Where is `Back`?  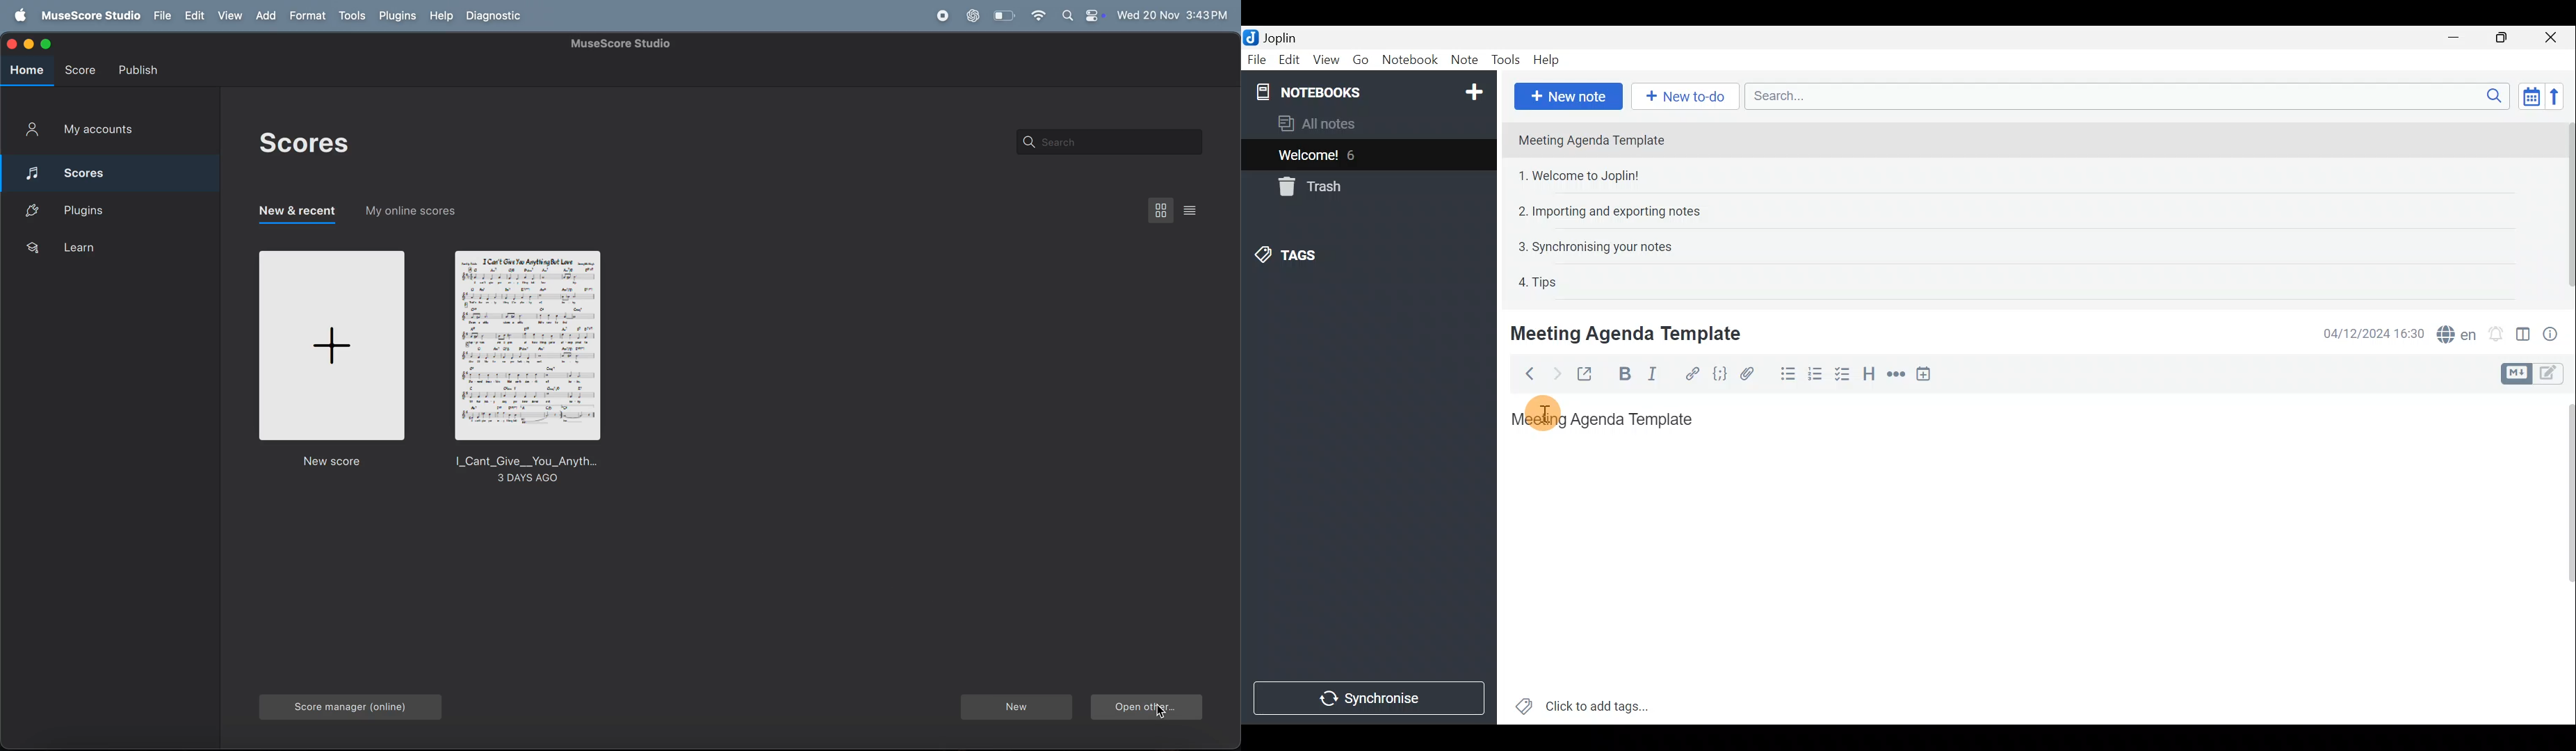
Back is located at coordinates (1525, 376).